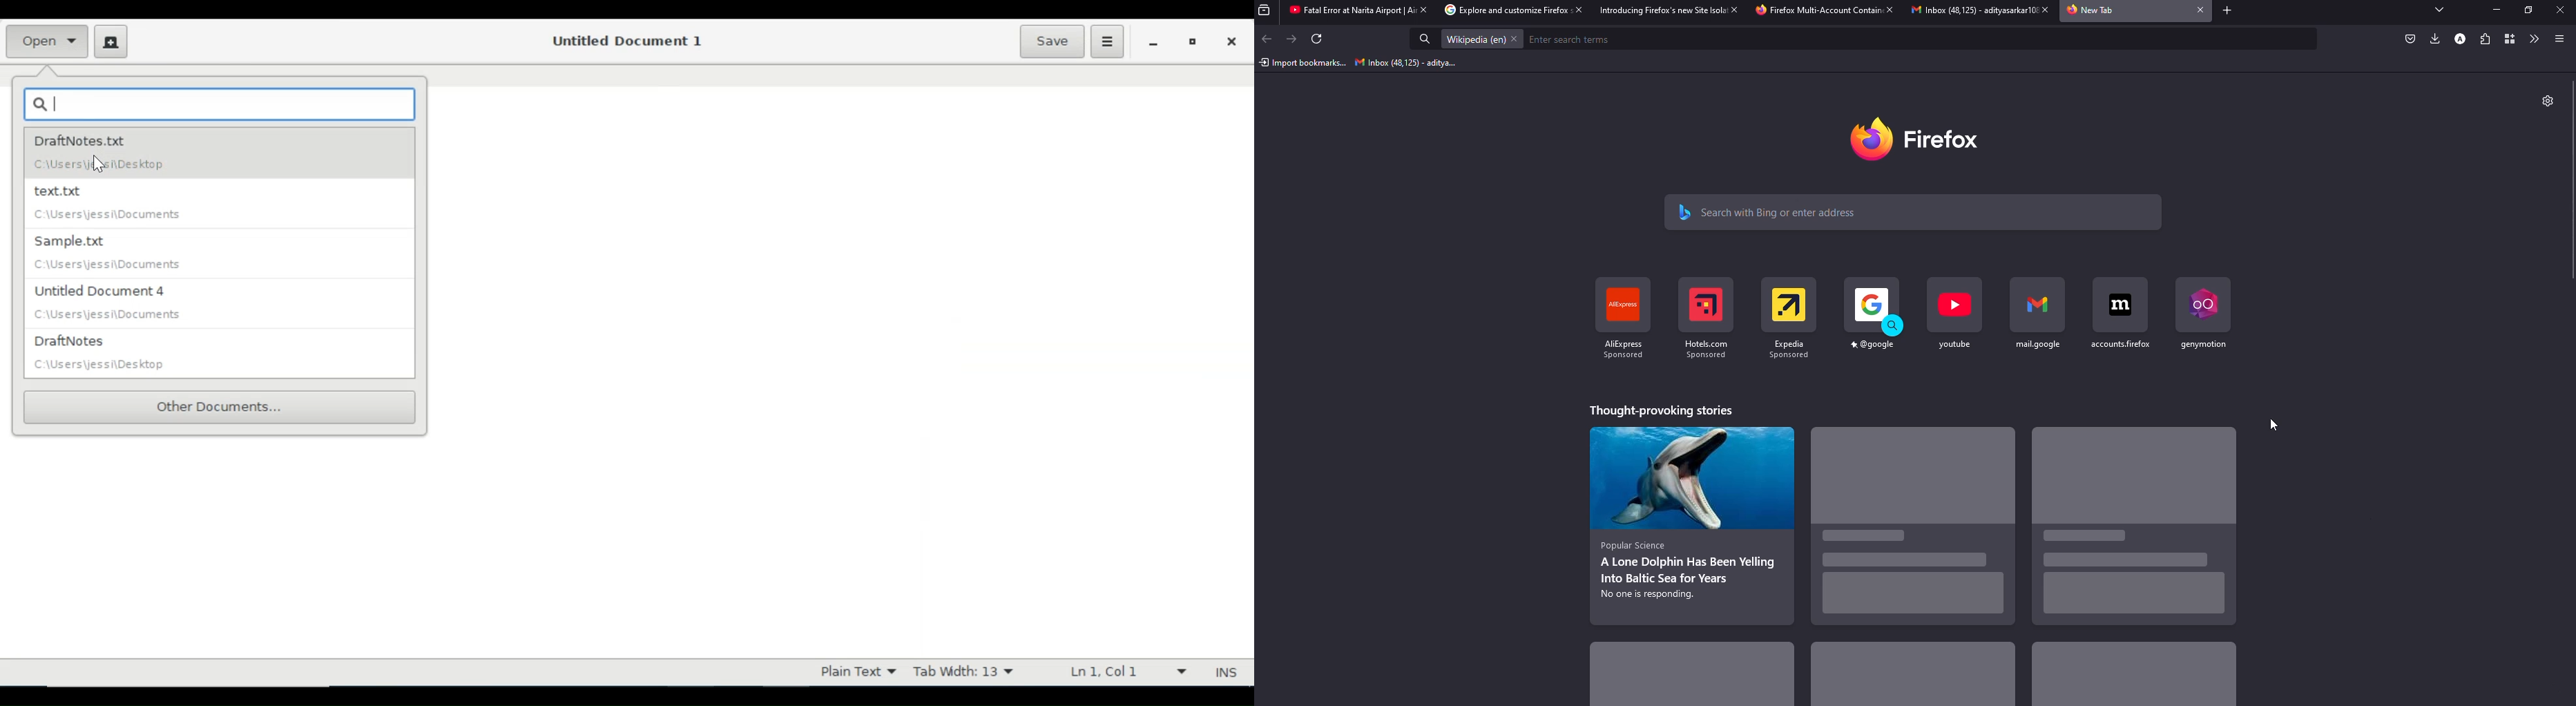 The image size is (2576, 728). Describe the element at coordinates (1704, 318) in the screenshot. I see `shortcut` at that location.